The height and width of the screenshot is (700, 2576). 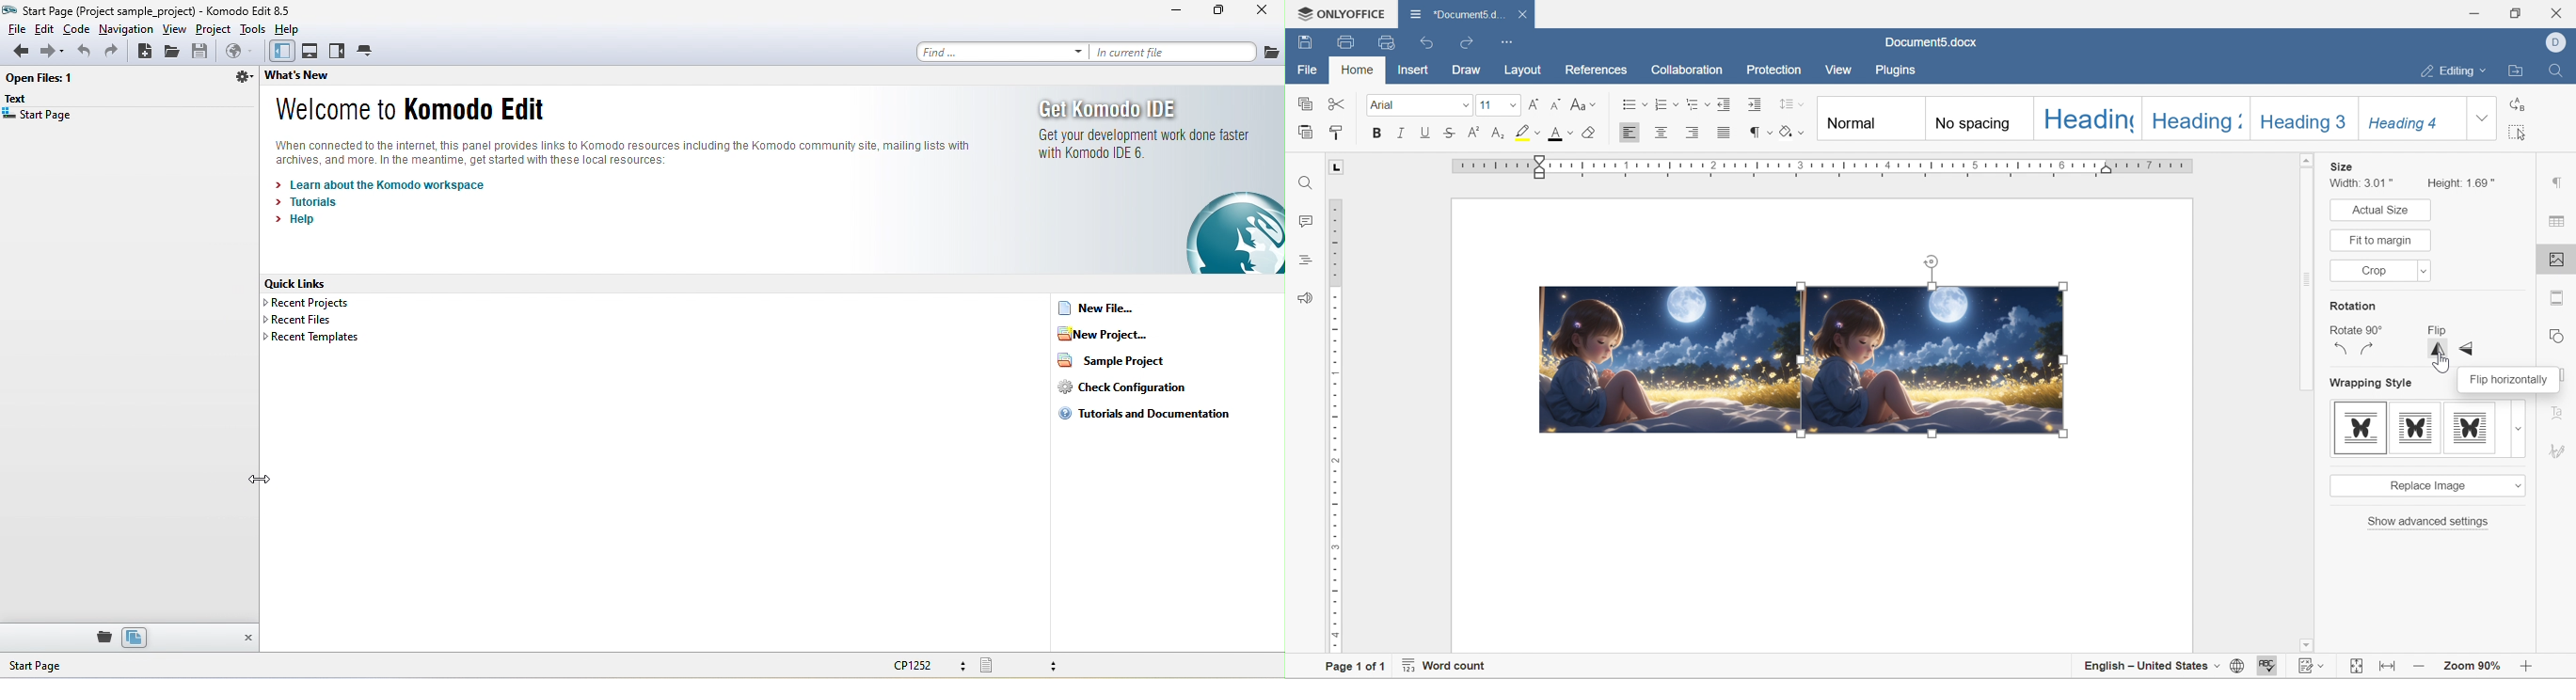 I want to click on find, so click(x=2557, y=71).